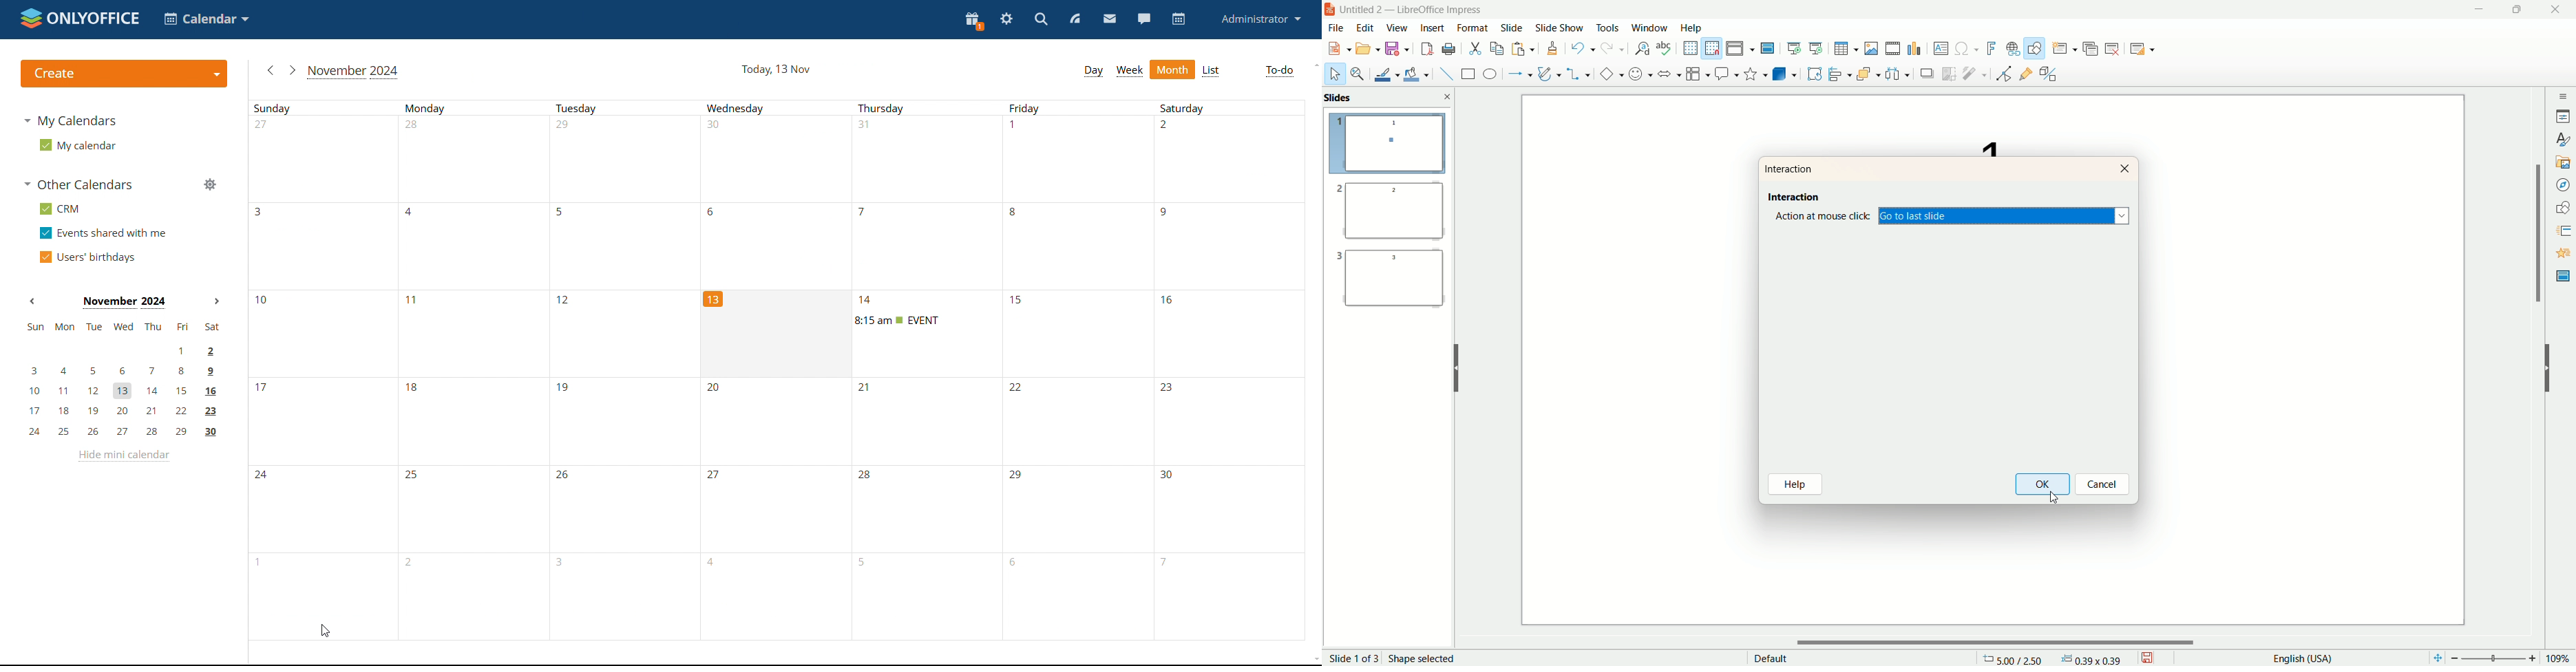  I want to click on copy, so click(1497, 48).